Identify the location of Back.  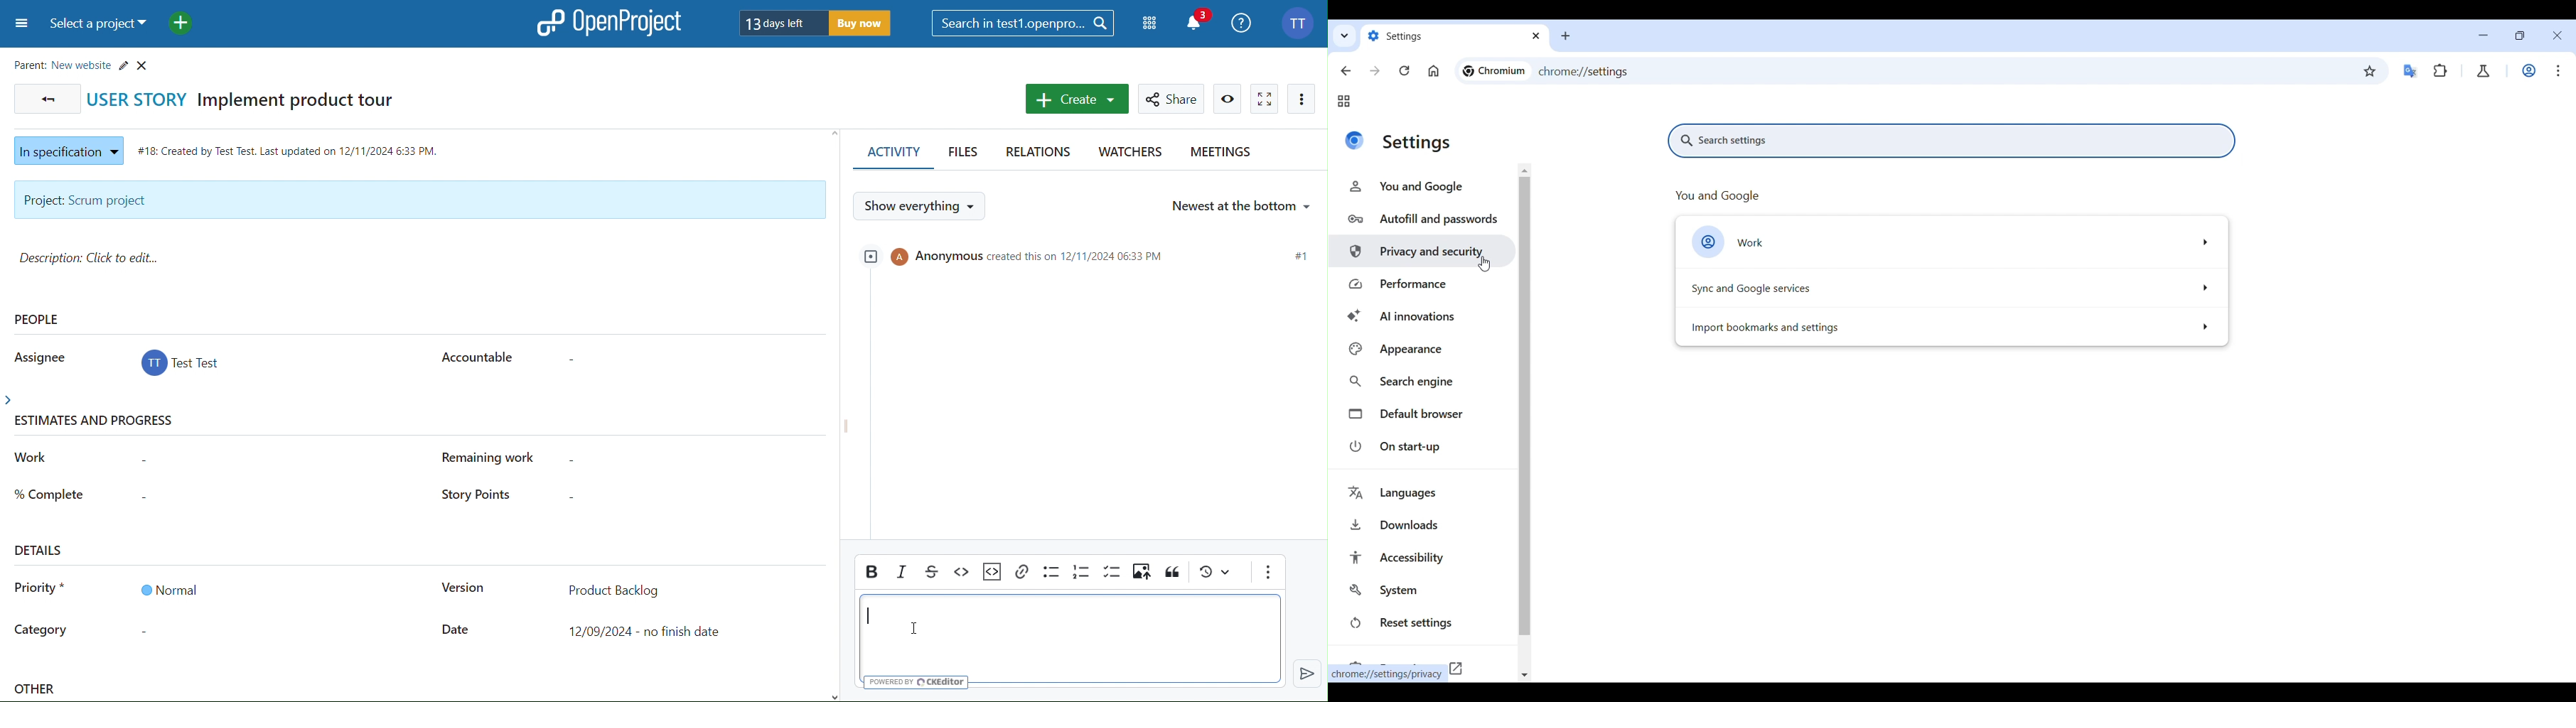
(45, 98).